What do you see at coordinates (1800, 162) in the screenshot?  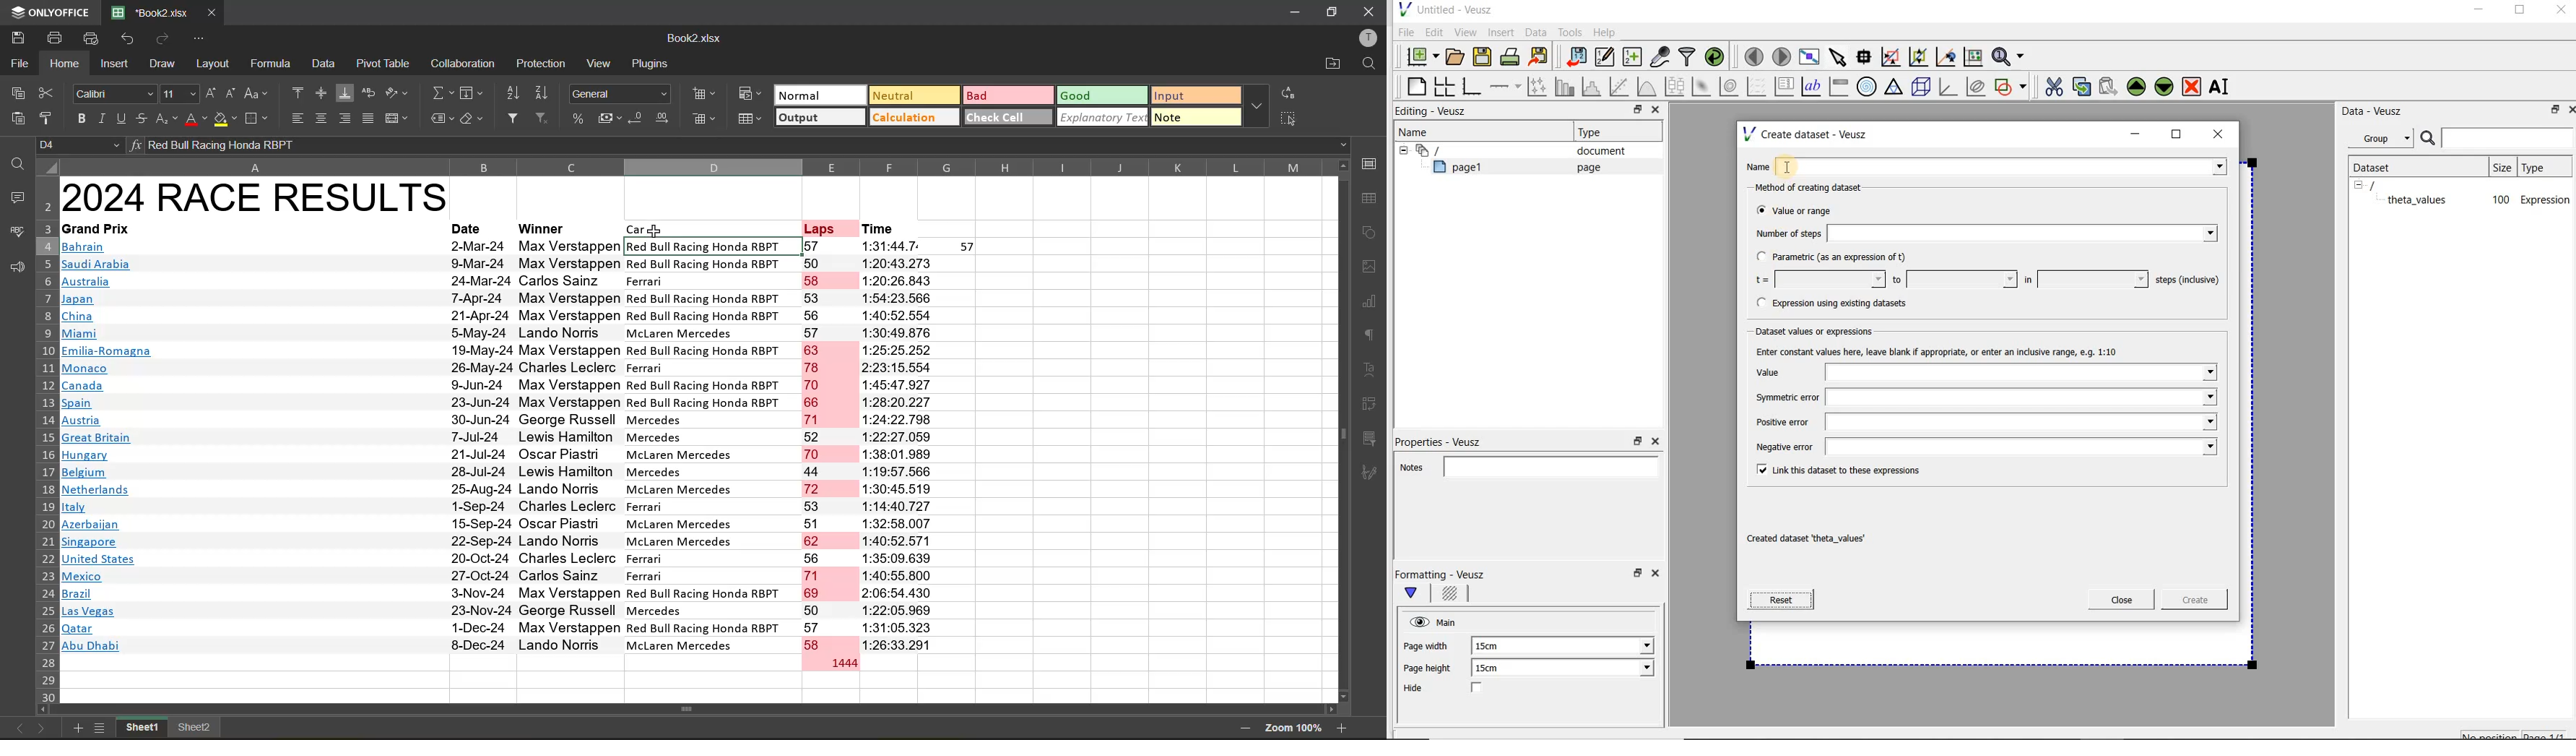 I see `Cursor` at bounding box center [1800, 162].